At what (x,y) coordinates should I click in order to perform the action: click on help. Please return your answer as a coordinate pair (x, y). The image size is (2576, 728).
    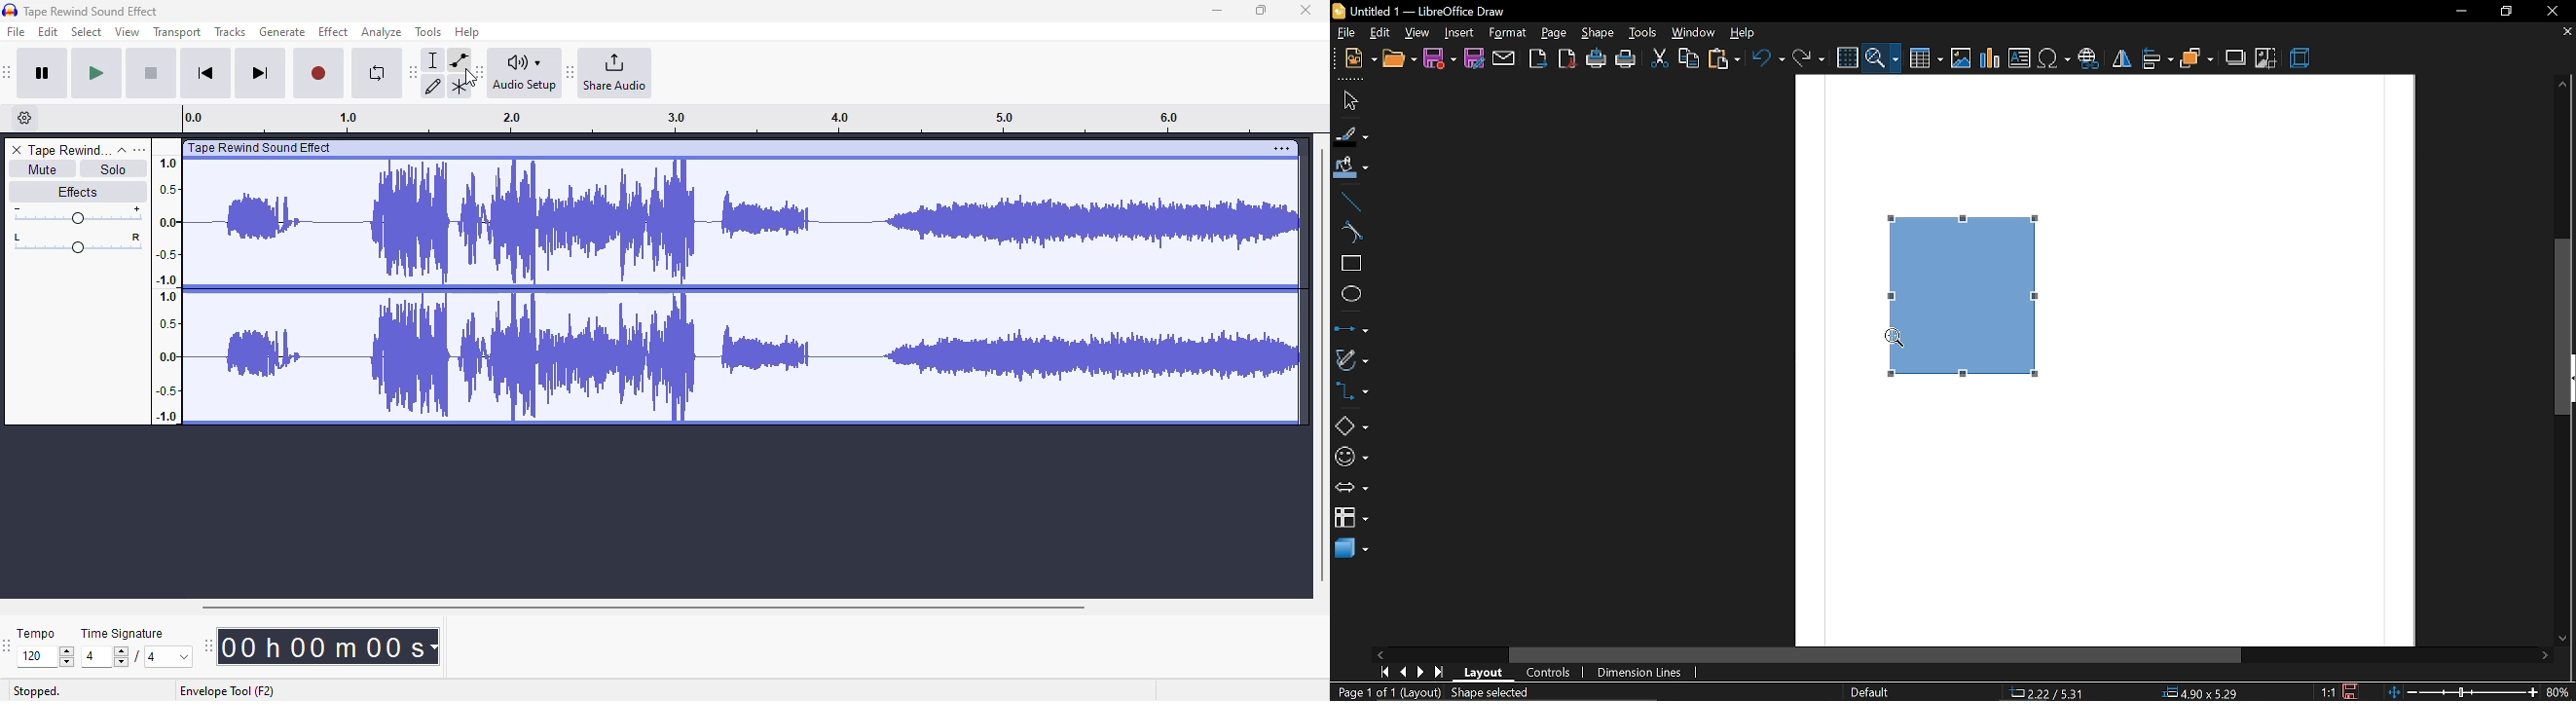
    Looking at the image, I should click on (1746, 33).